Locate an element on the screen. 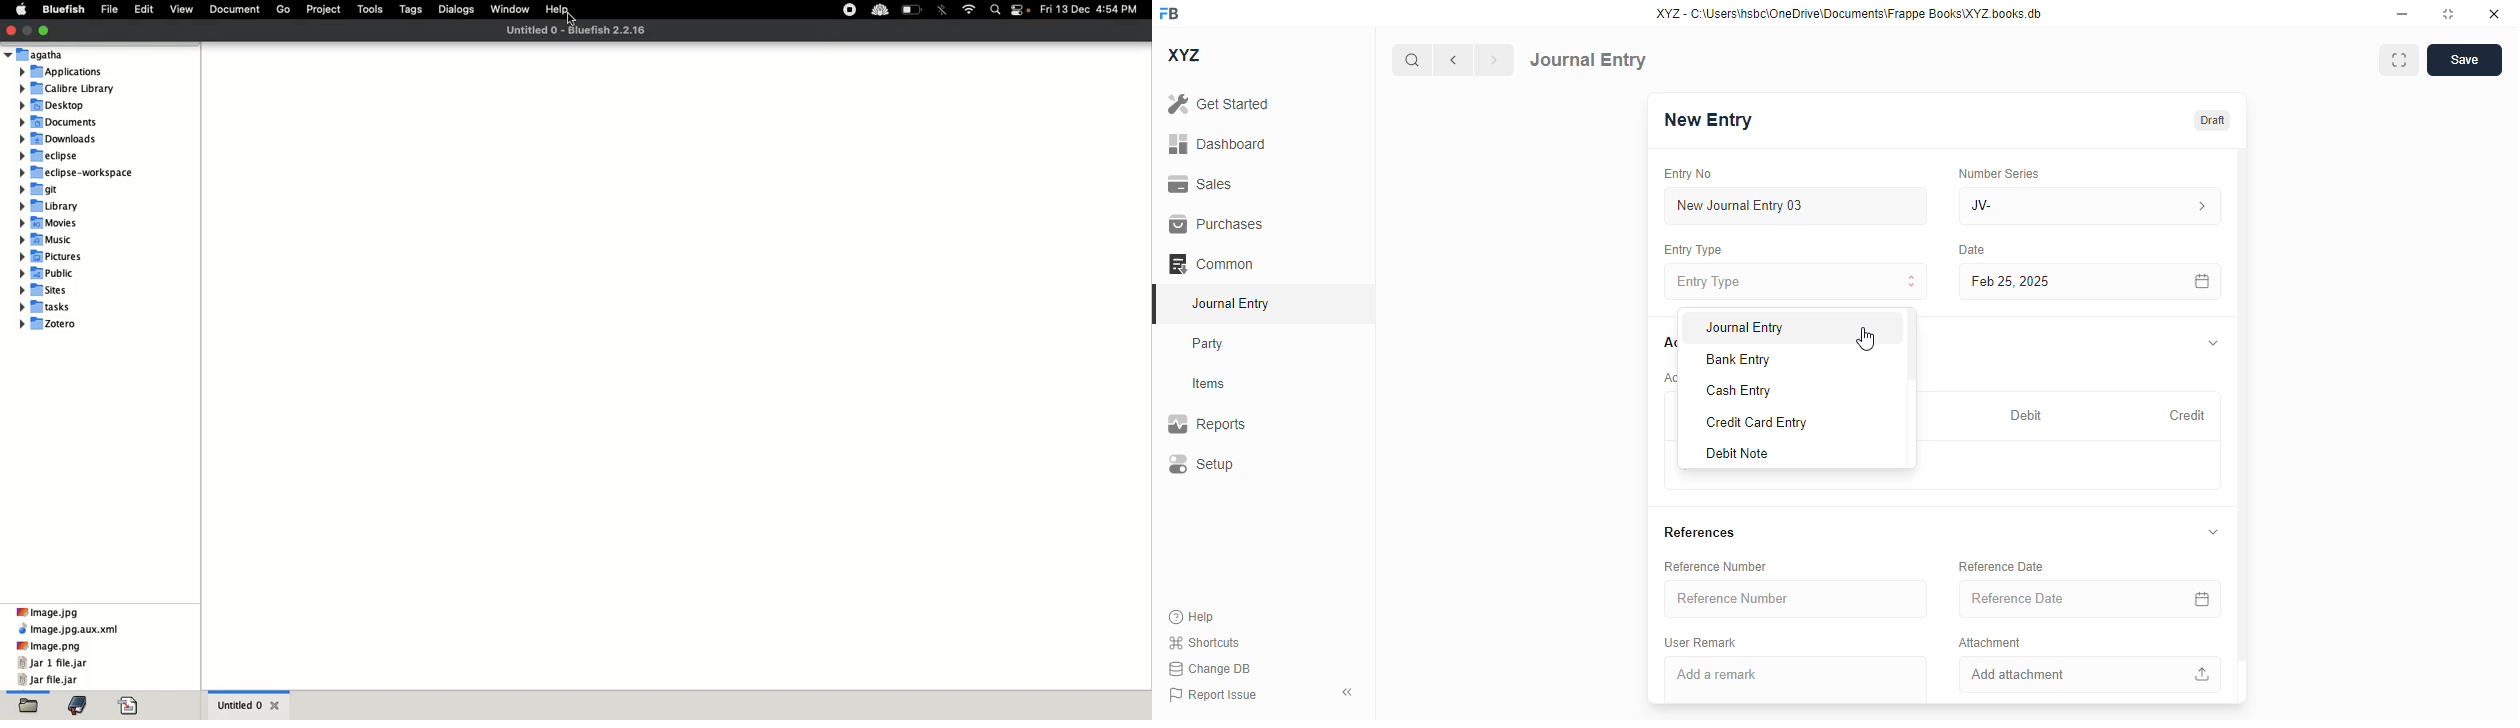  new journal entry 03 is located at coordinates (1794, 206).